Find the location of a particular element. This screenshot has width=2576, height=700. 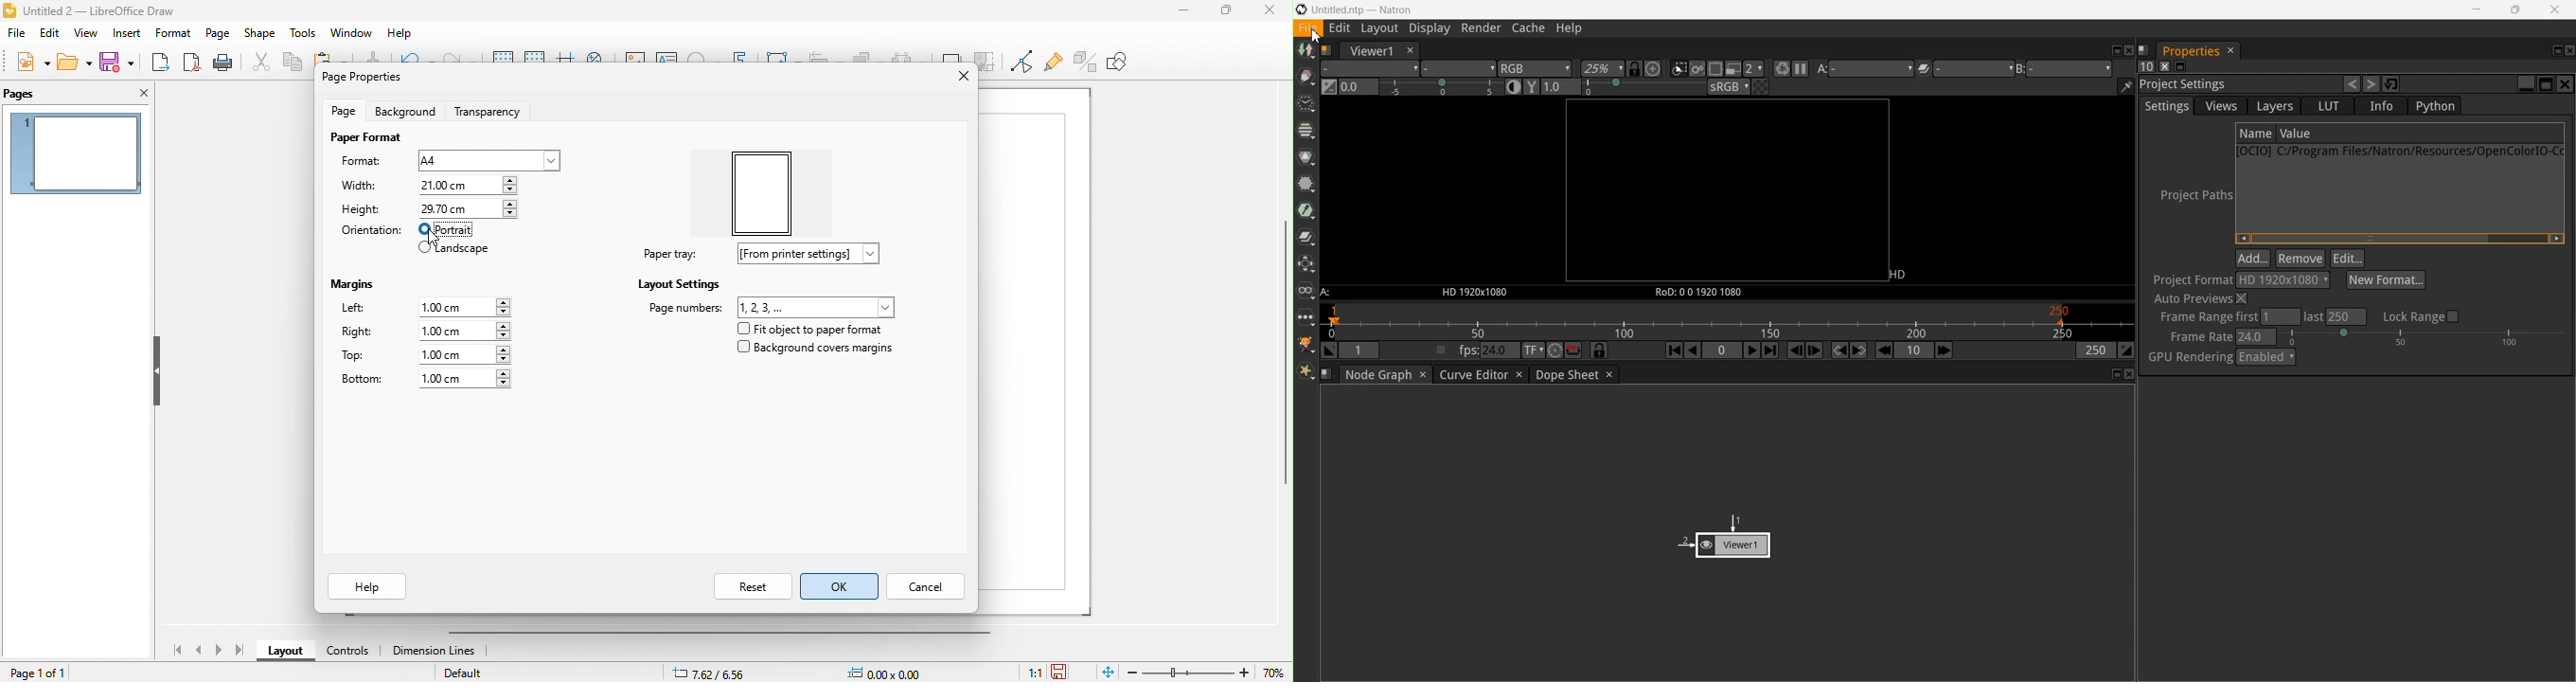

bottom is located at coordinates (420, 380).